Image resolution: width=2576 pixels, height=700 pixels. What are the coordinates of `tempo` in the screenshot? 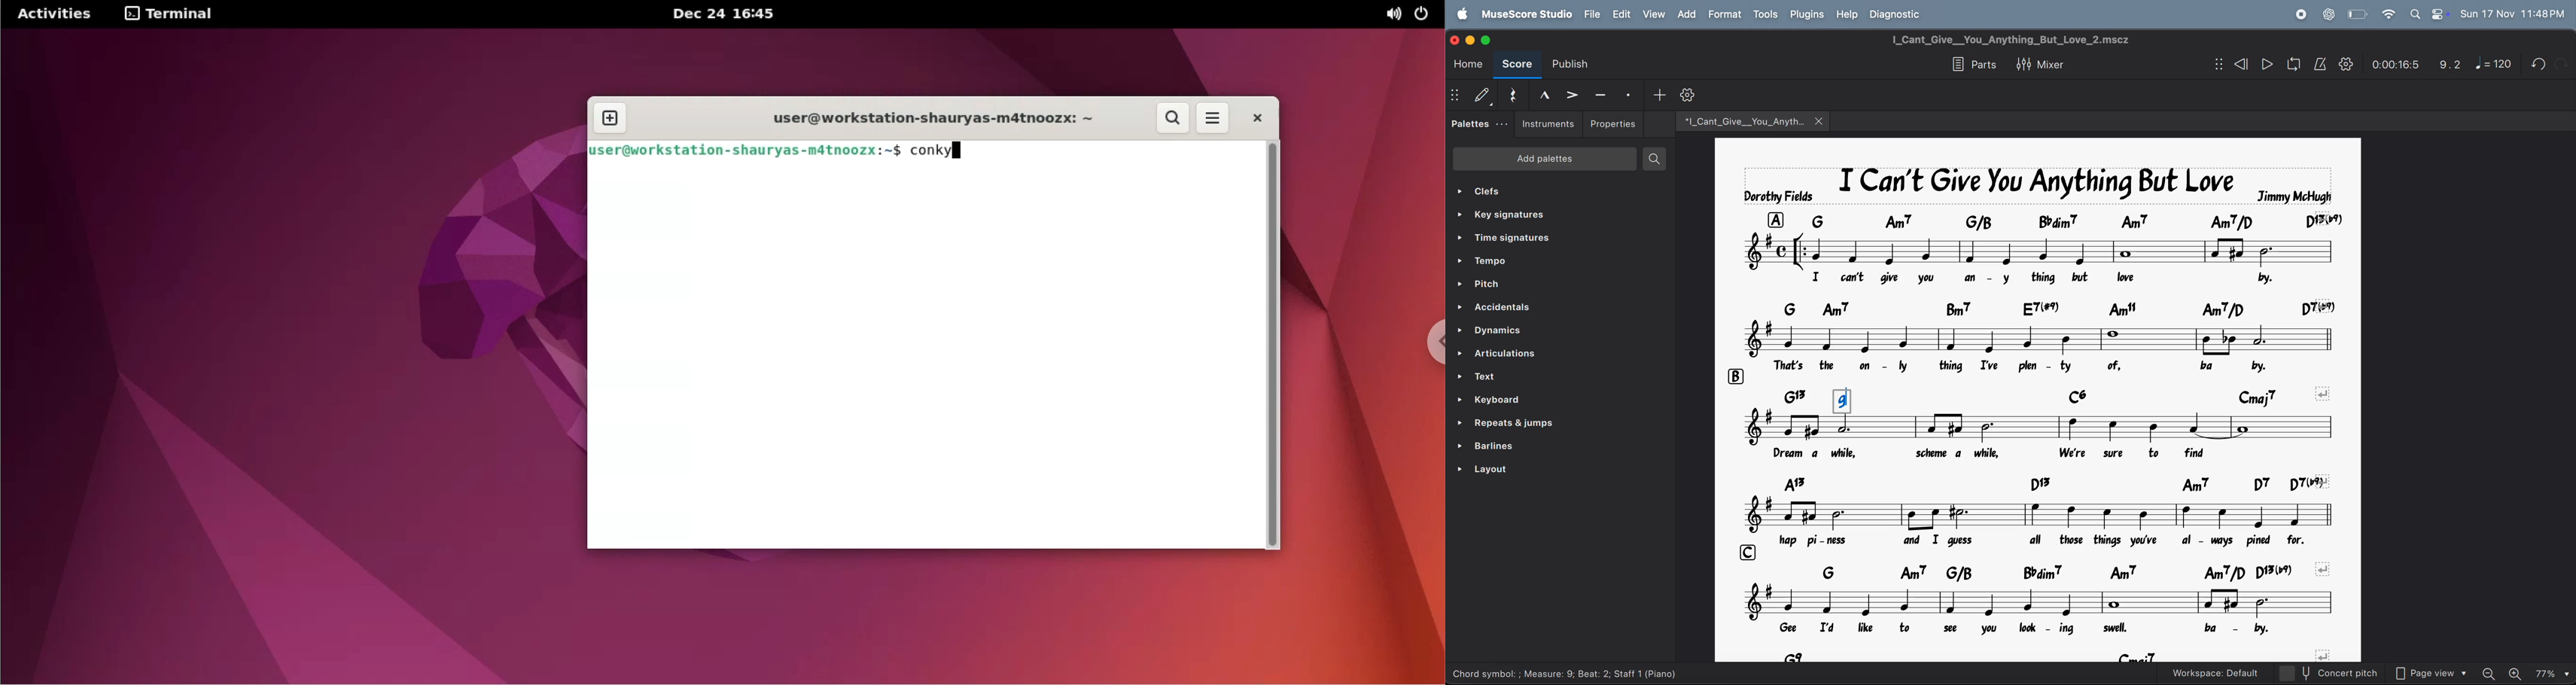 It's located at (1551, 263).